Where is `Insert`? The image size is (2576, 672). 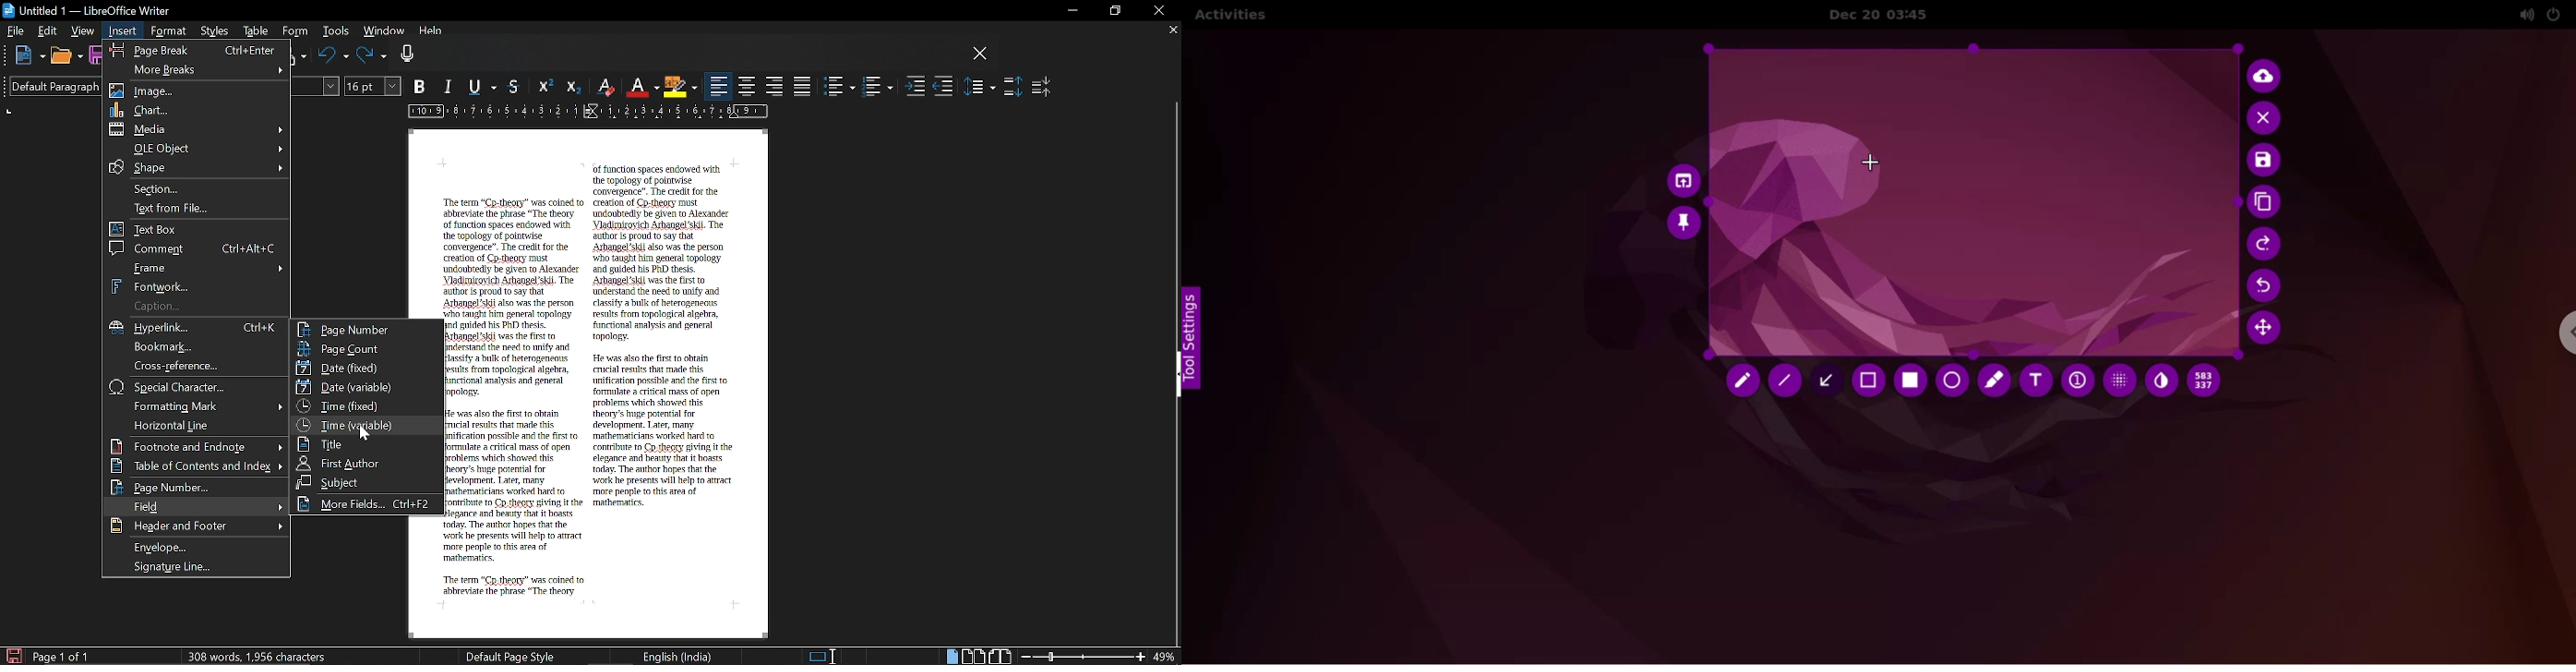 Insert is located at coordinates (124, 31).